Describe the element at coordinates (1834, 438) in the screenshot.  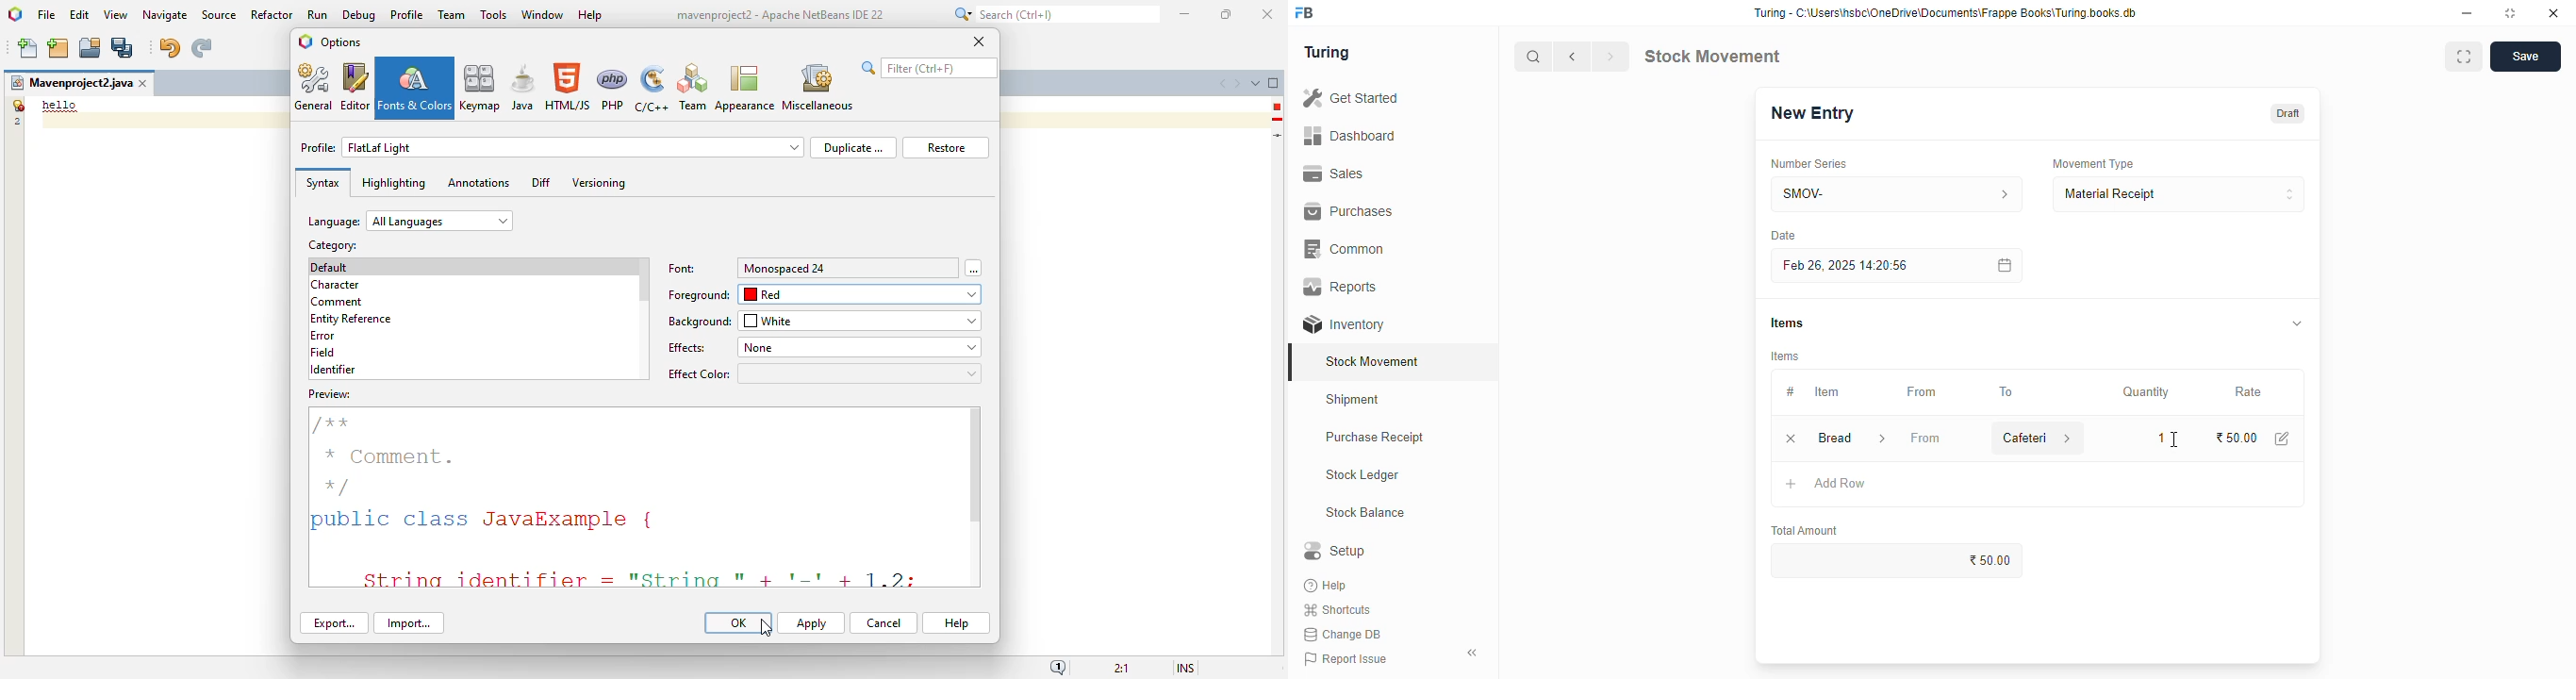
I see `bread` at that location.